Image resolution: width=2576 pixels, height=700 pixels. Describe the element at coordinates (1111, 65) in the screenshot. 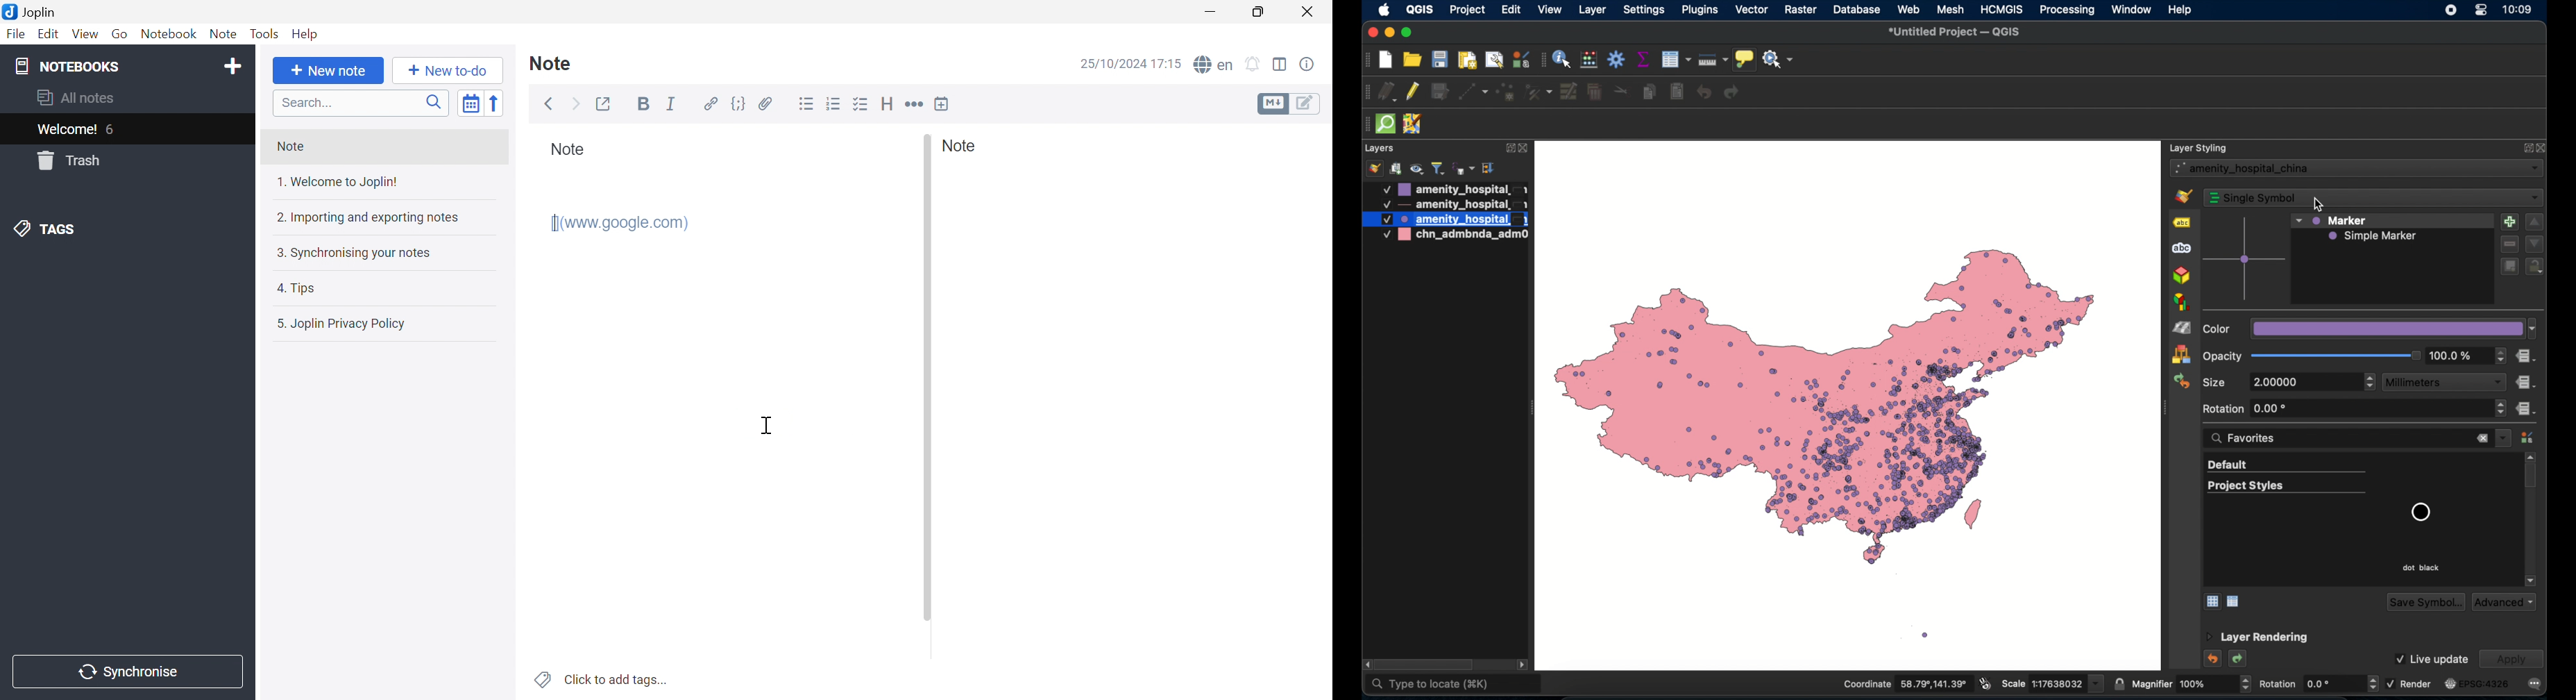

I see `25/10/2024` at that location.